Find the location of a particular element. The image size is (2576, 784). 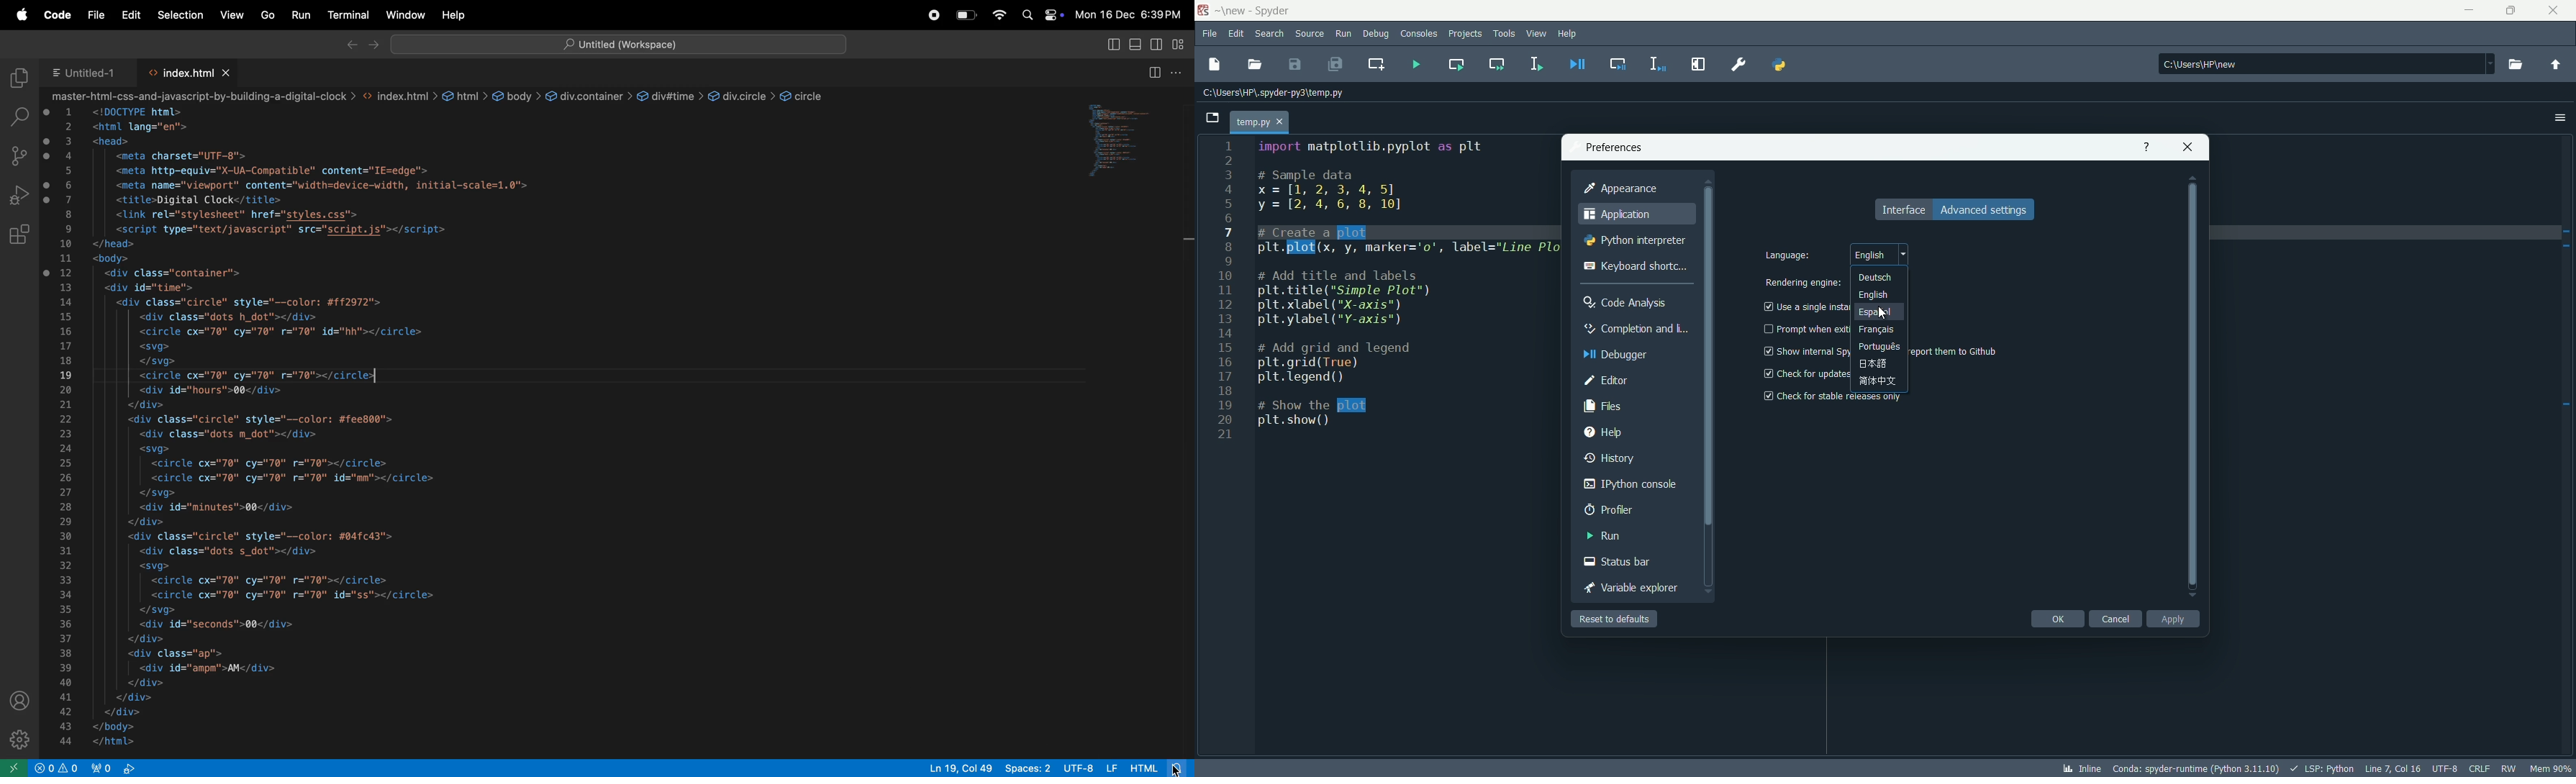

parent directory is located at coordinates (2556, 65).